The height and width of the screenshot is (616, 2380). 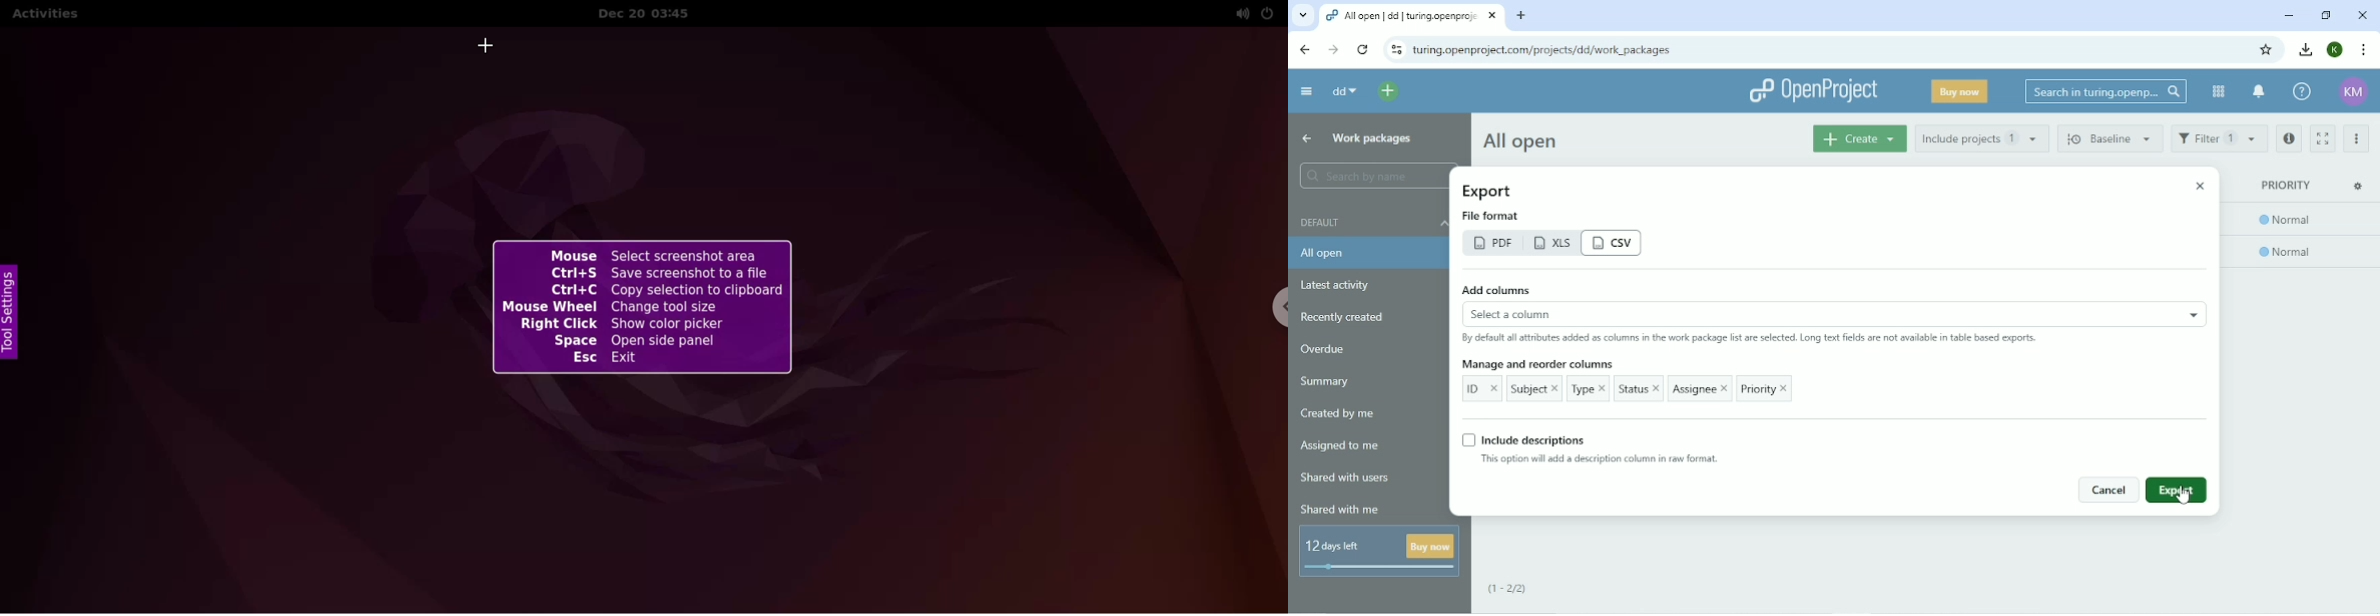 I want to click on Open details view, so click(x=2290, y=139).